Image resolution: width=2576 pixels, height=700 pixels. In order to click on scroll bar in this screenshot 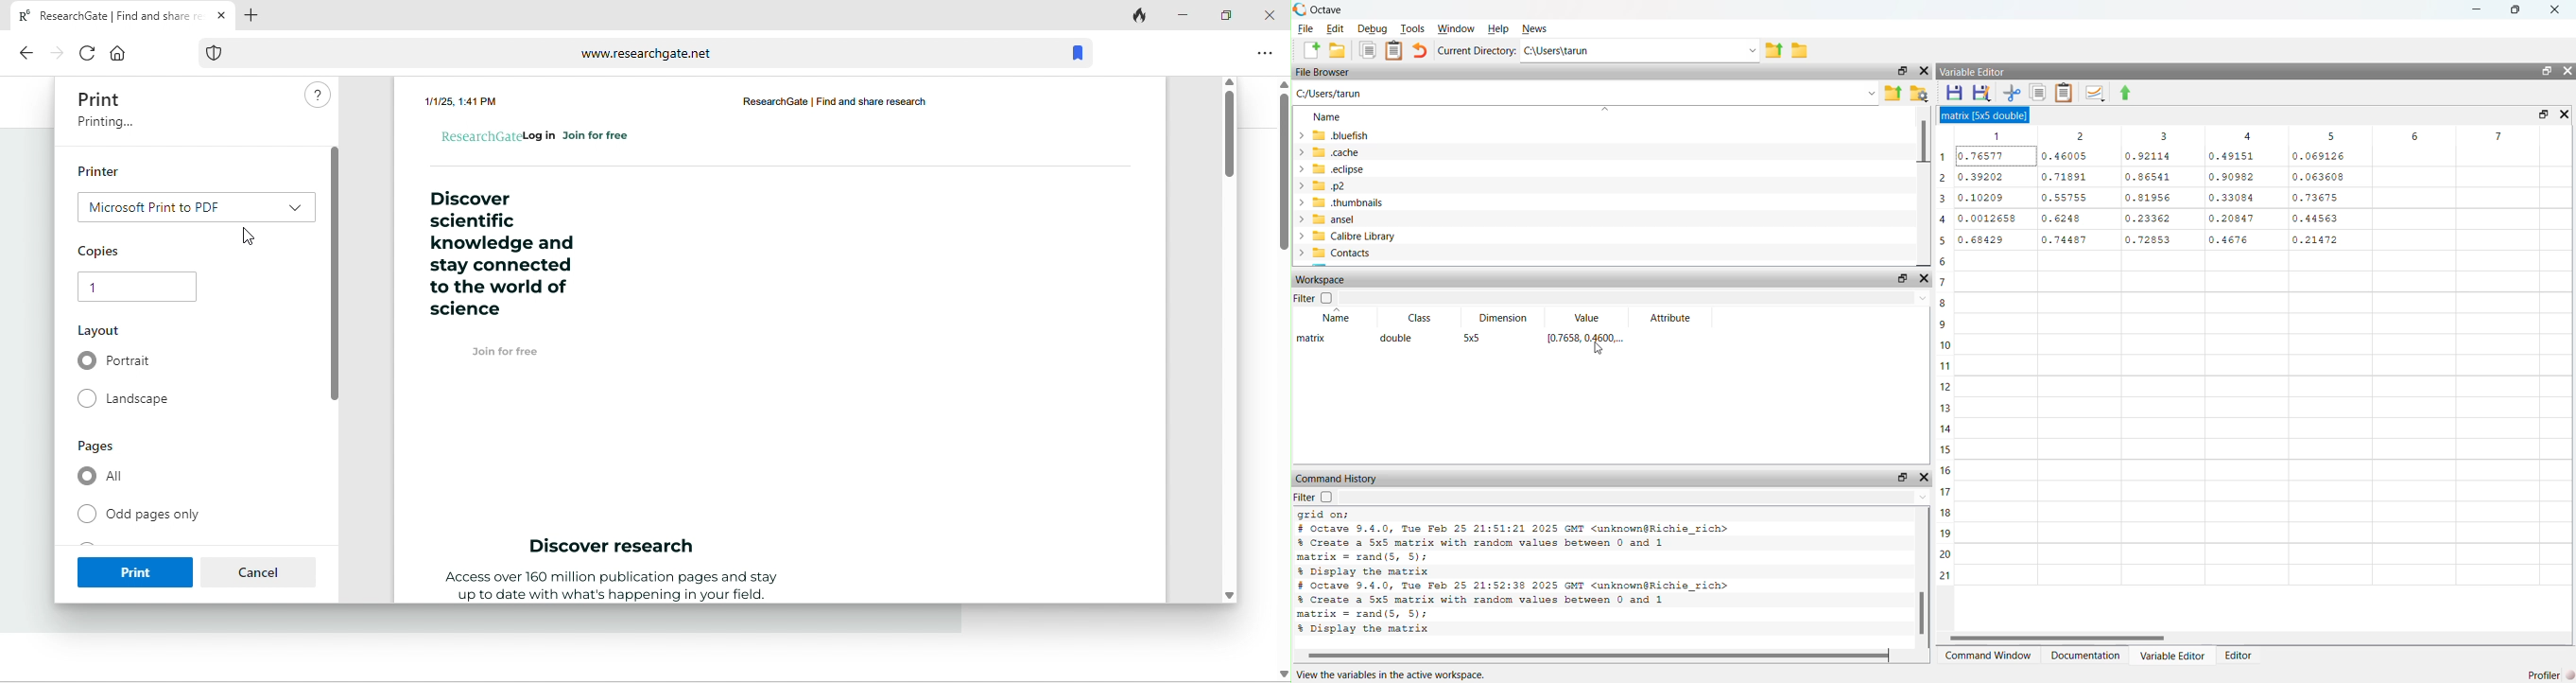, I will do `click(1921, 185)`.